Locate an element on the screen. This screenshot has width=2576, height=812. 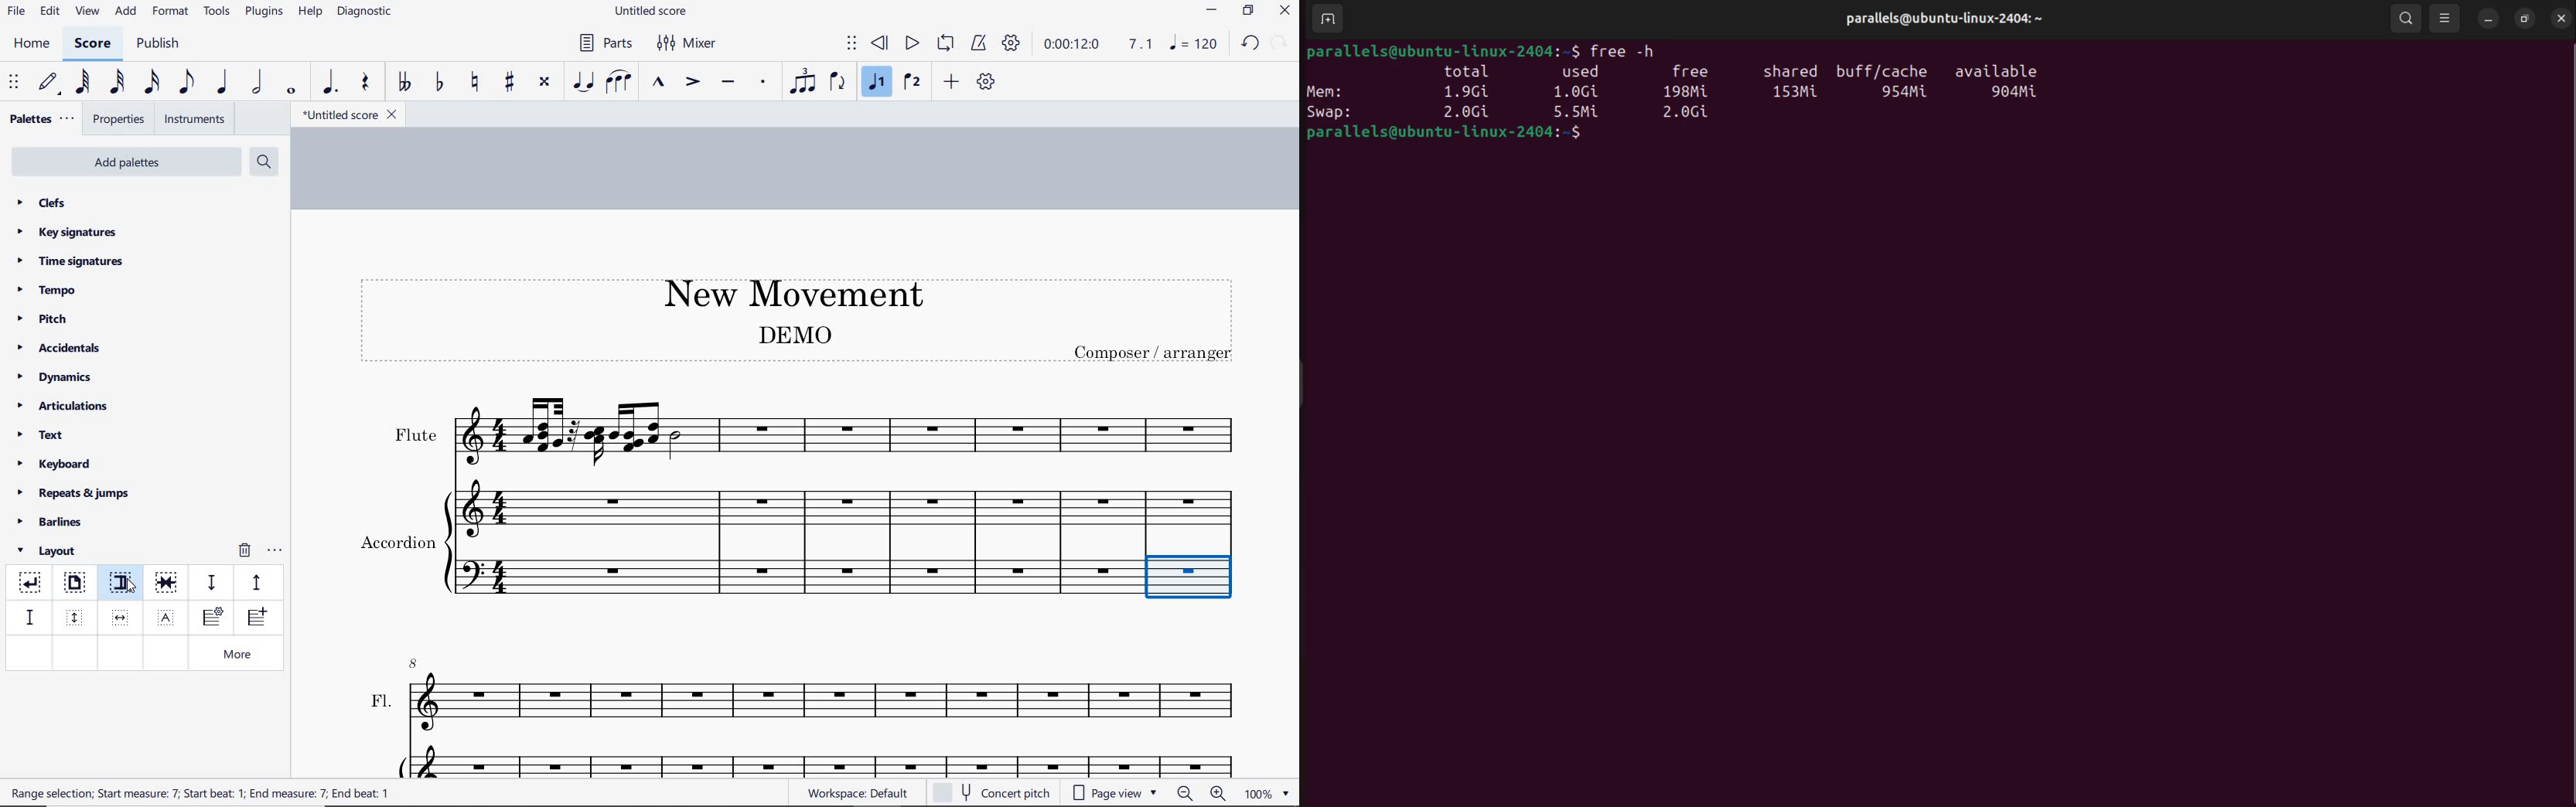
search is located at coordinates (2407, 18).